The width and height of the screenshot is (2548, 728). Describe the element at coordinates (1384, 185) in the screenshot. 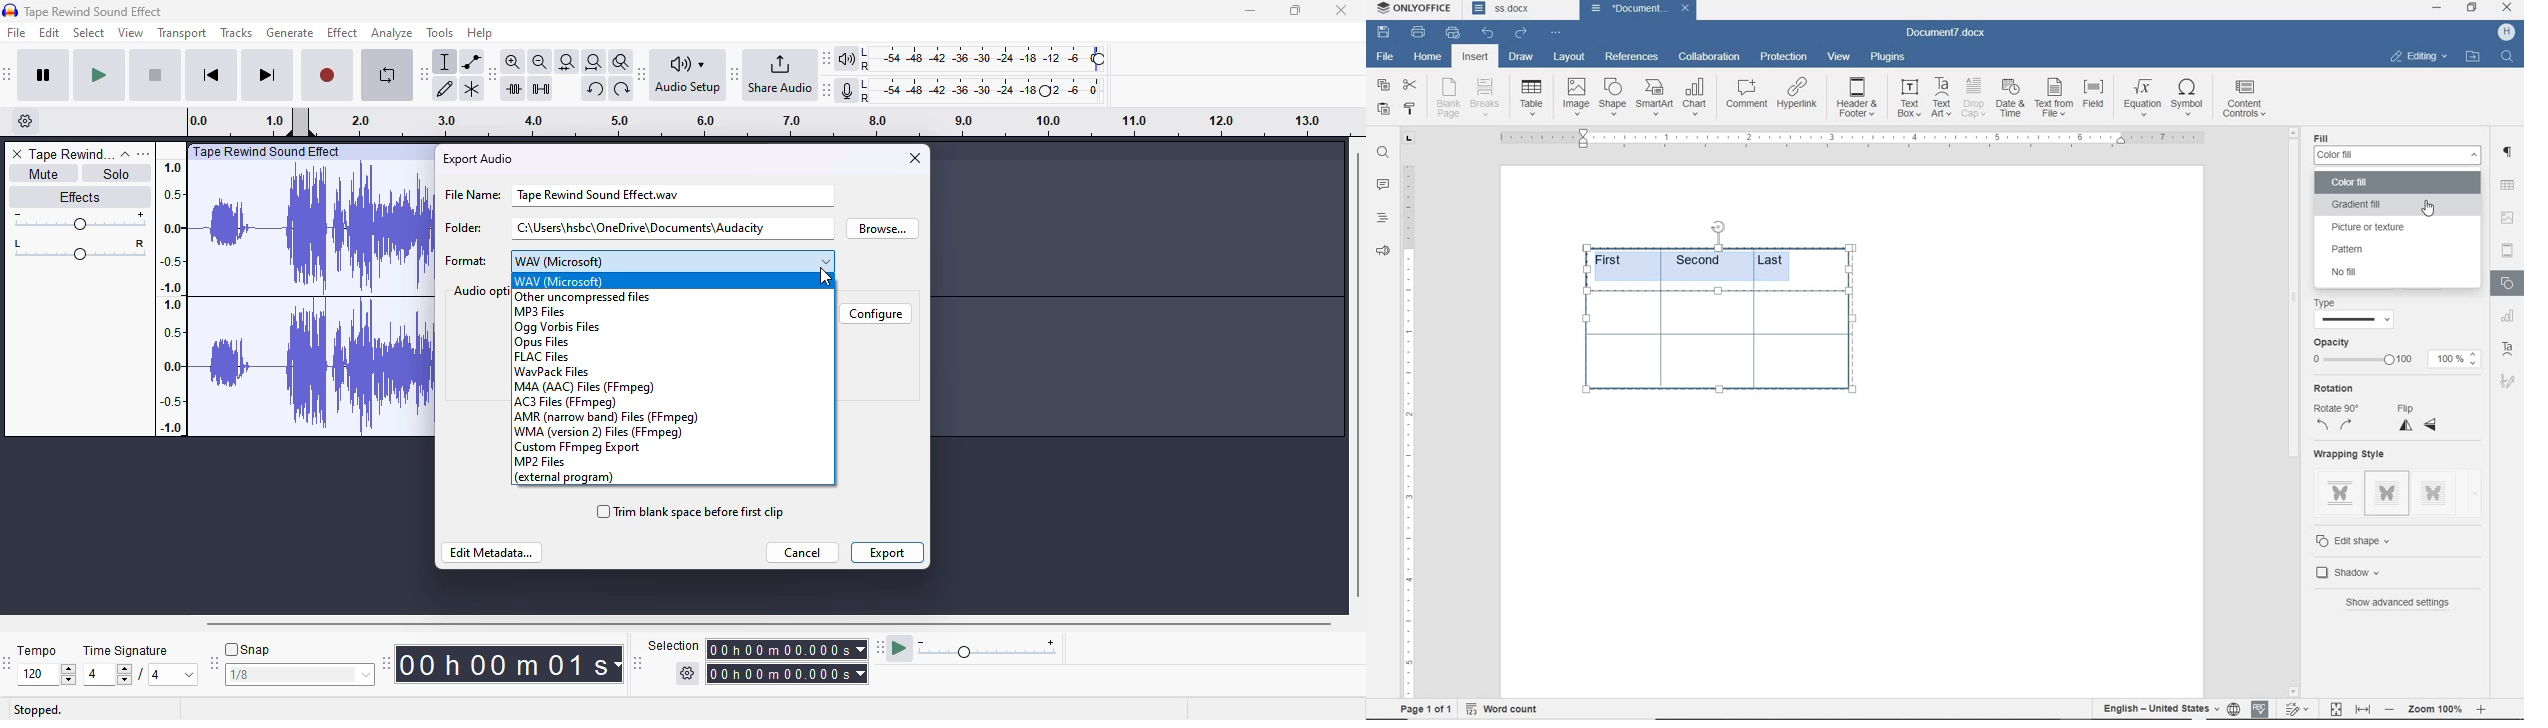

I see `comments` at that location.